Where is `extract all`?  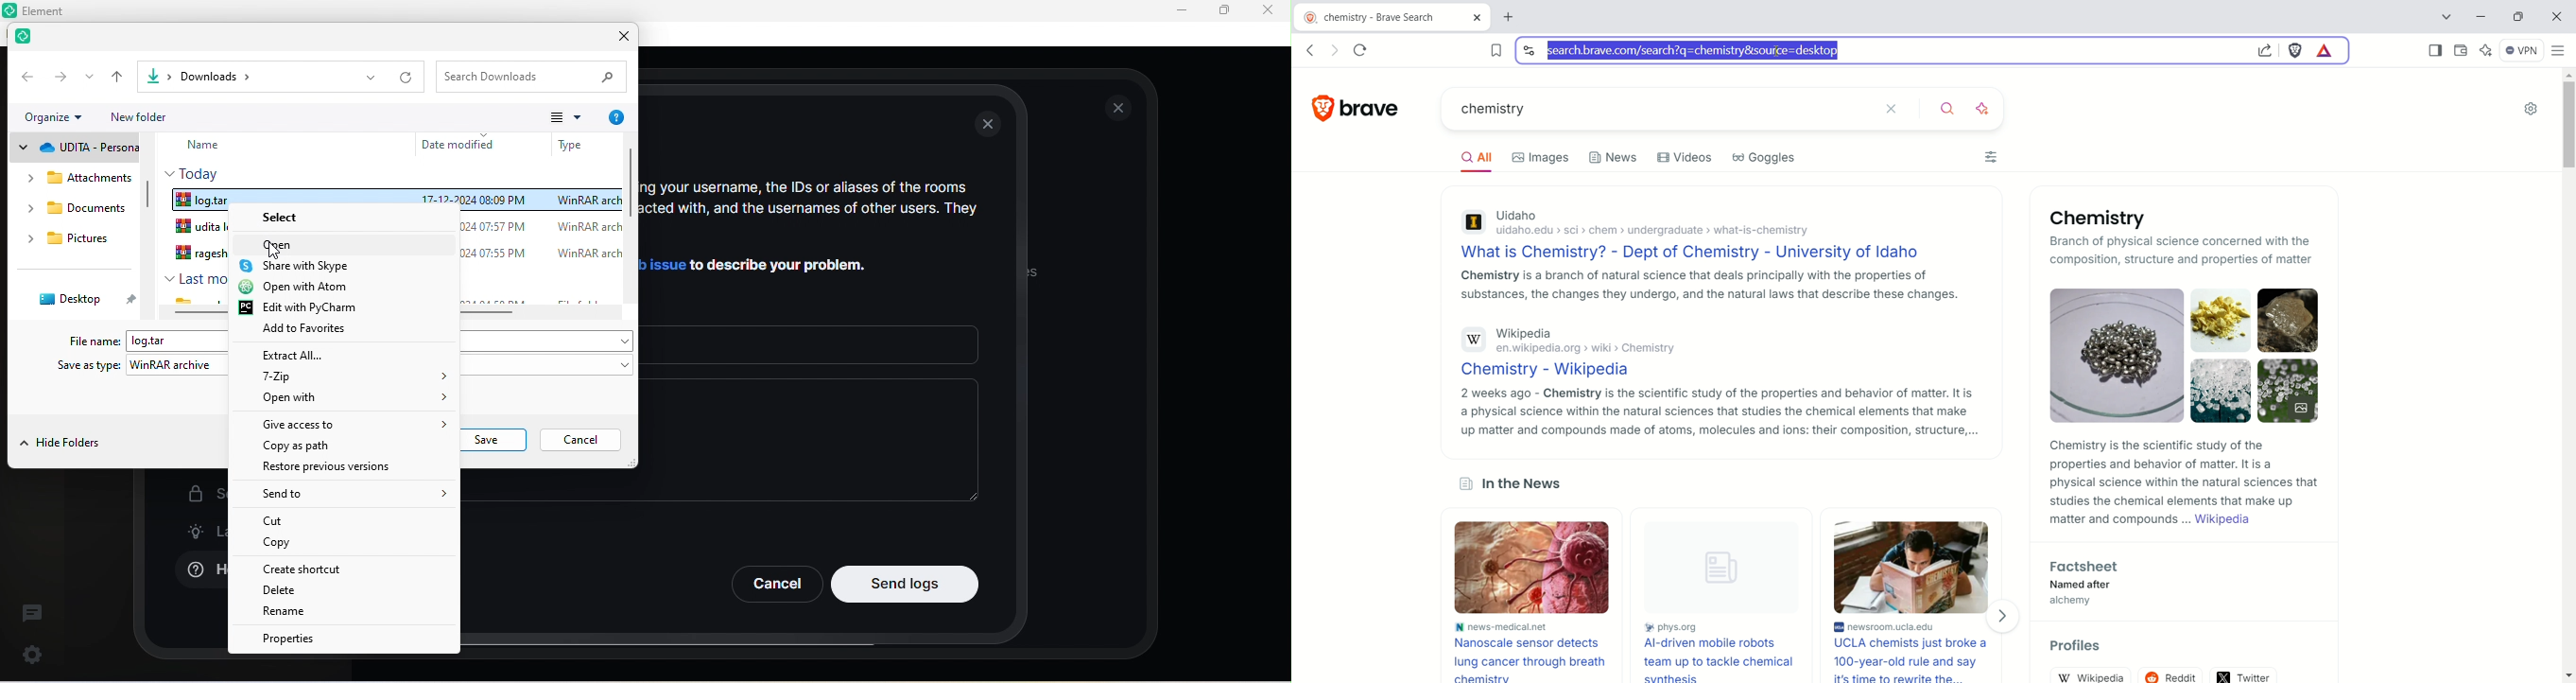
extract all is located at coordinates (323, 355).